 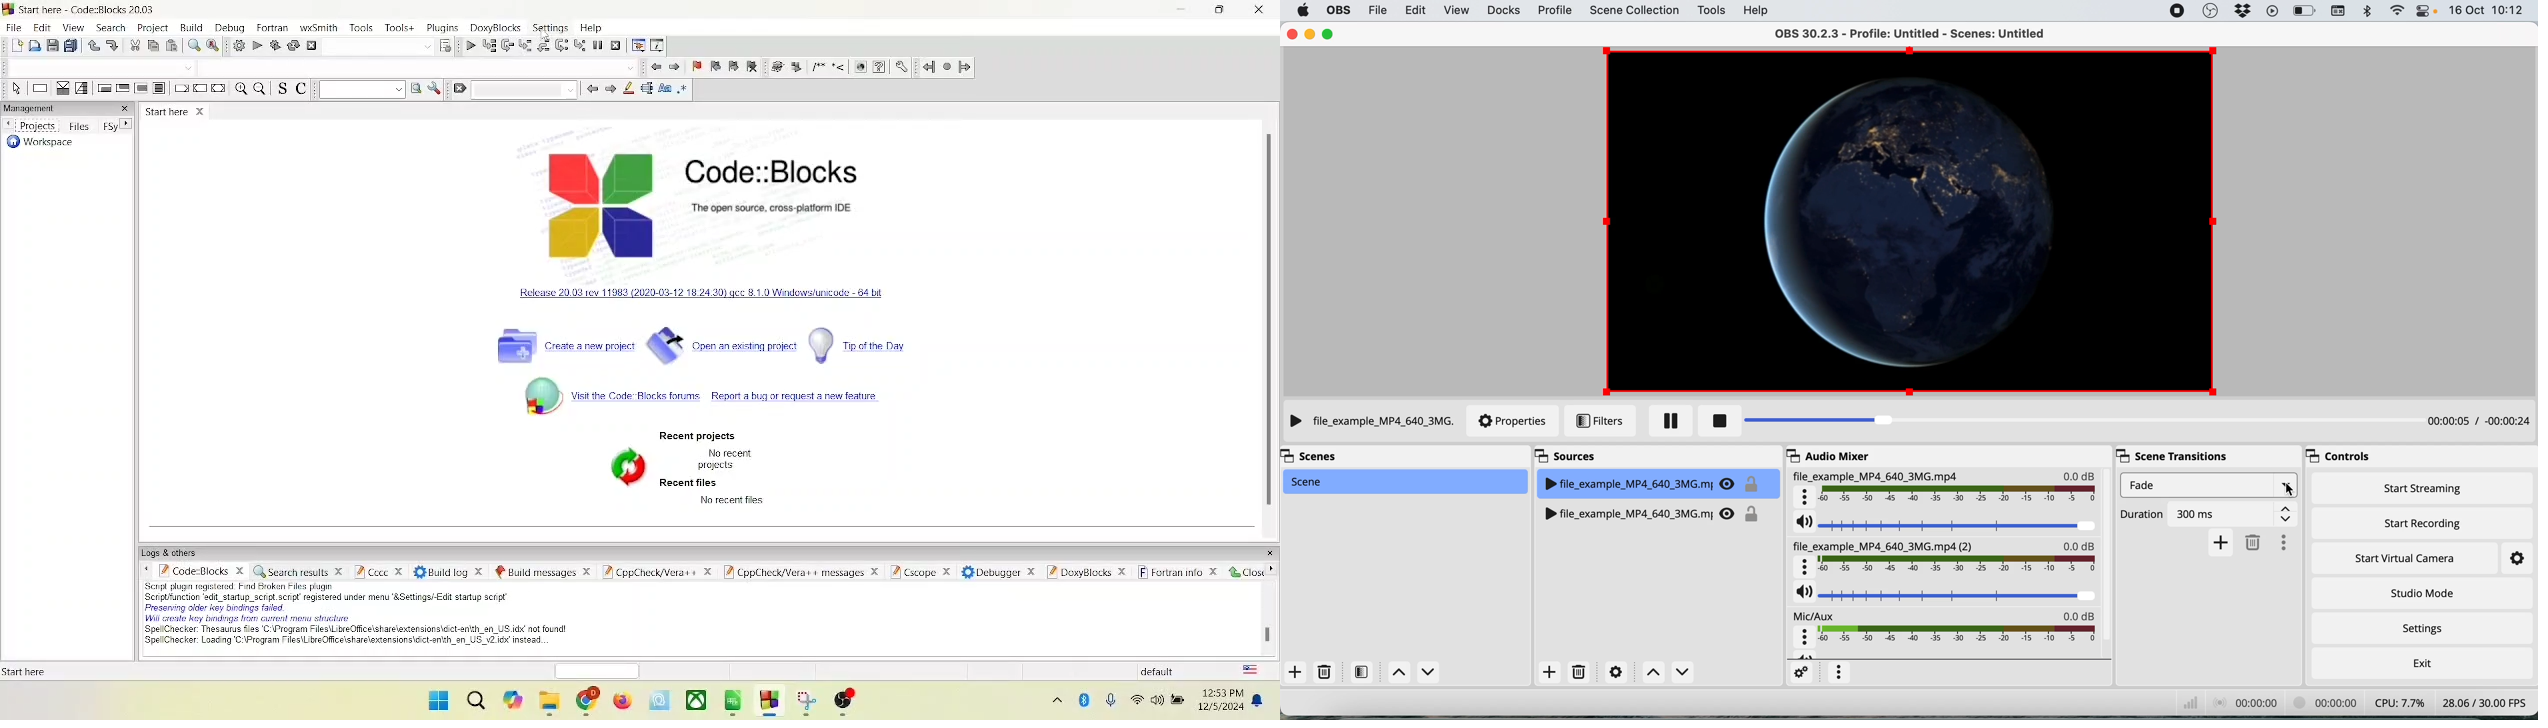 What do you see at coordinates (2323, 703) in the screenshot?
I see `00:00 00` at bounding box center [2323, 703].